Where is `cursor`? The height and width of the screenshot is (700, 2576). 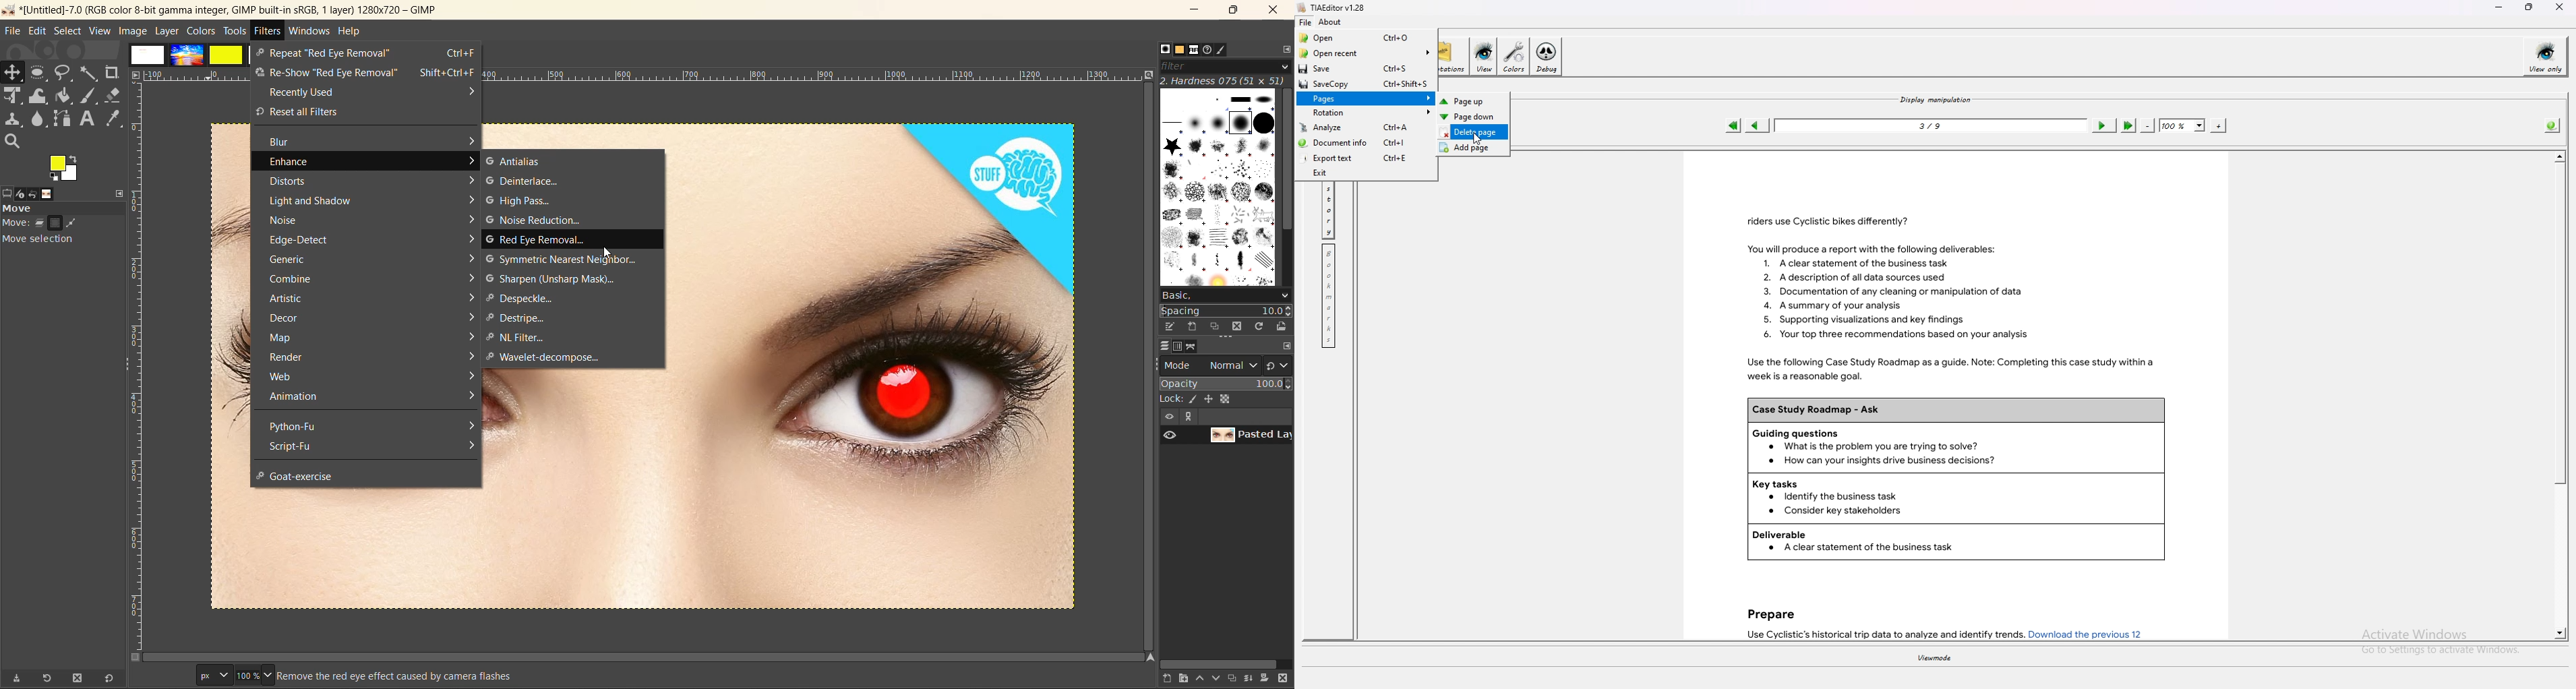 cursor is located at coordinates (607, 253).